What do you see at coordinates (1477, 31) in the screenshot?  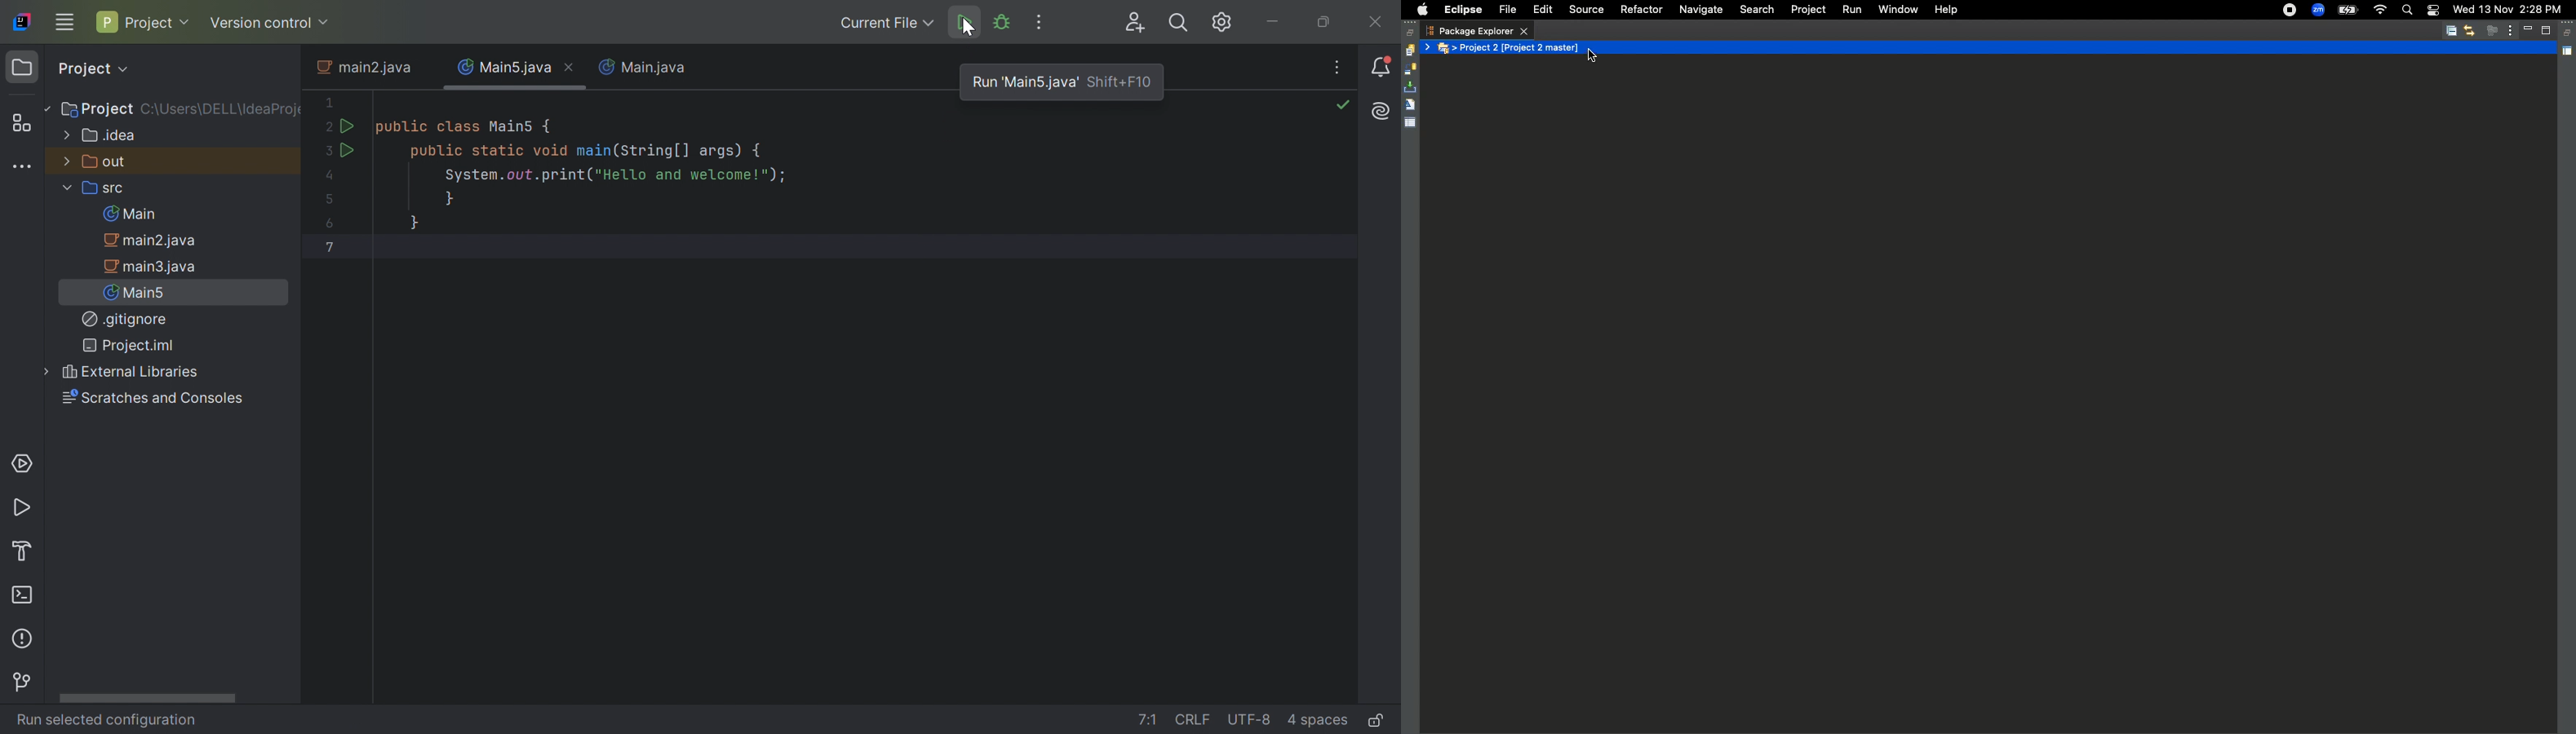 I see `Package explorer` at bounding box center [1477, 31].